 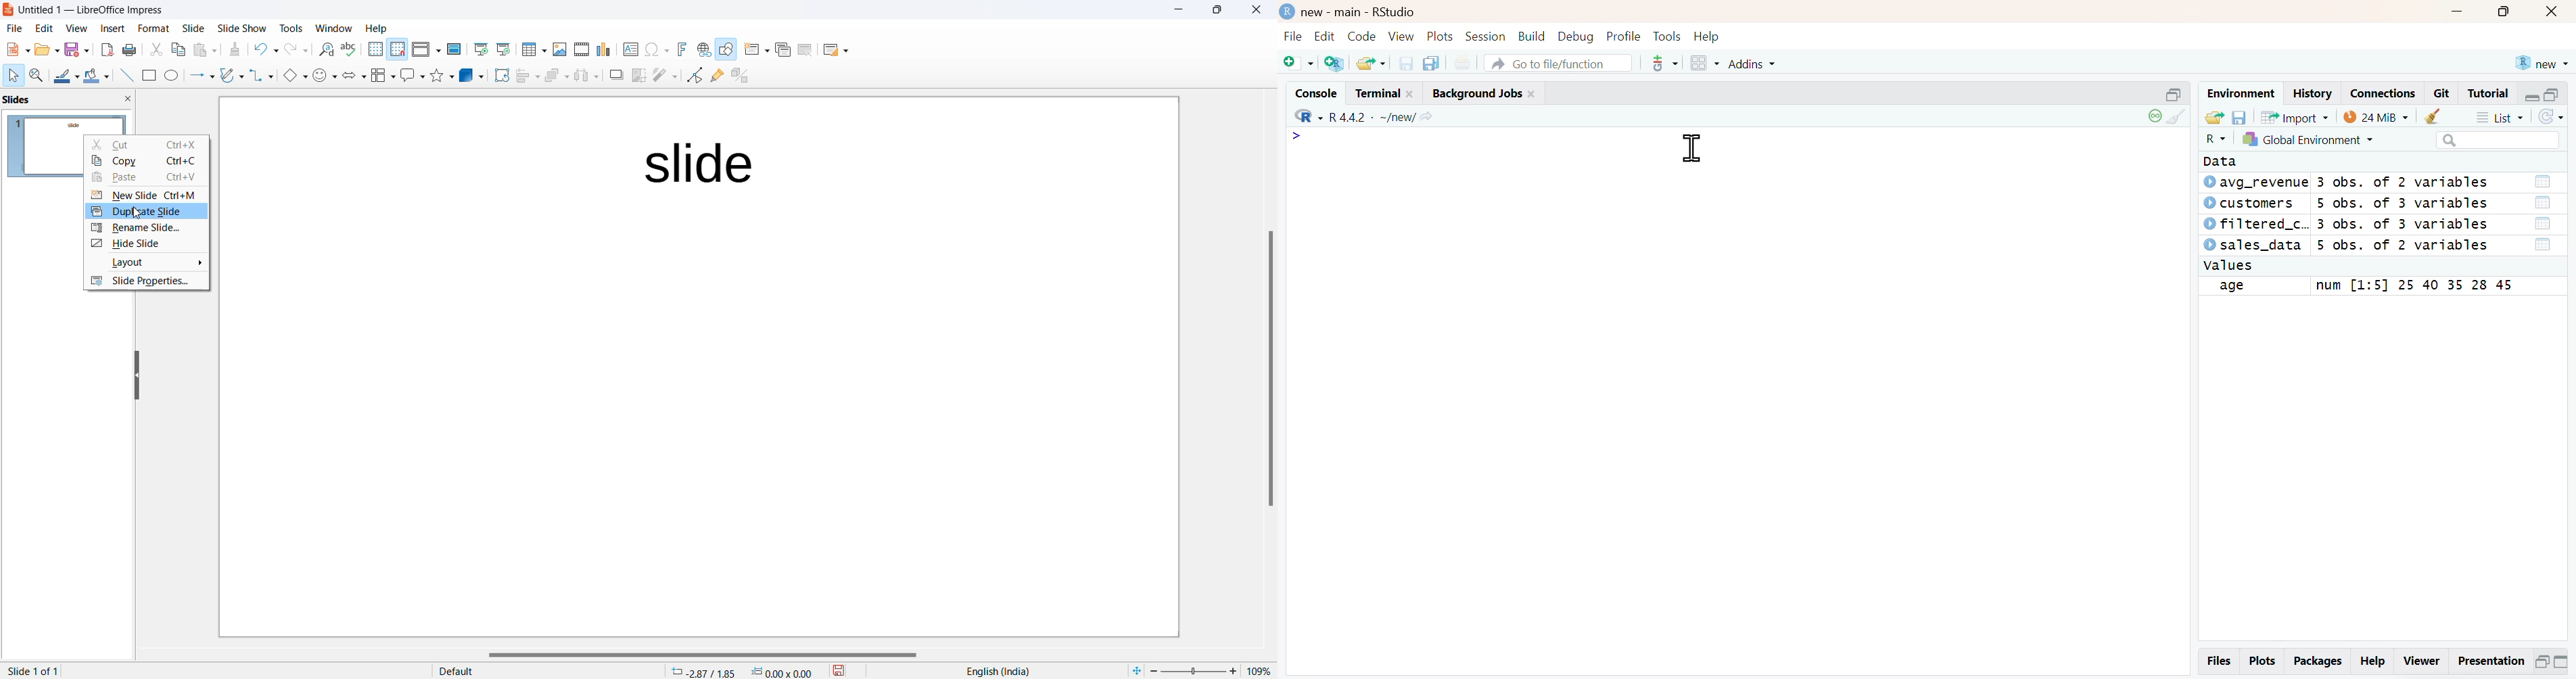 I want to click on Debug, so click(x=1575, y=37).